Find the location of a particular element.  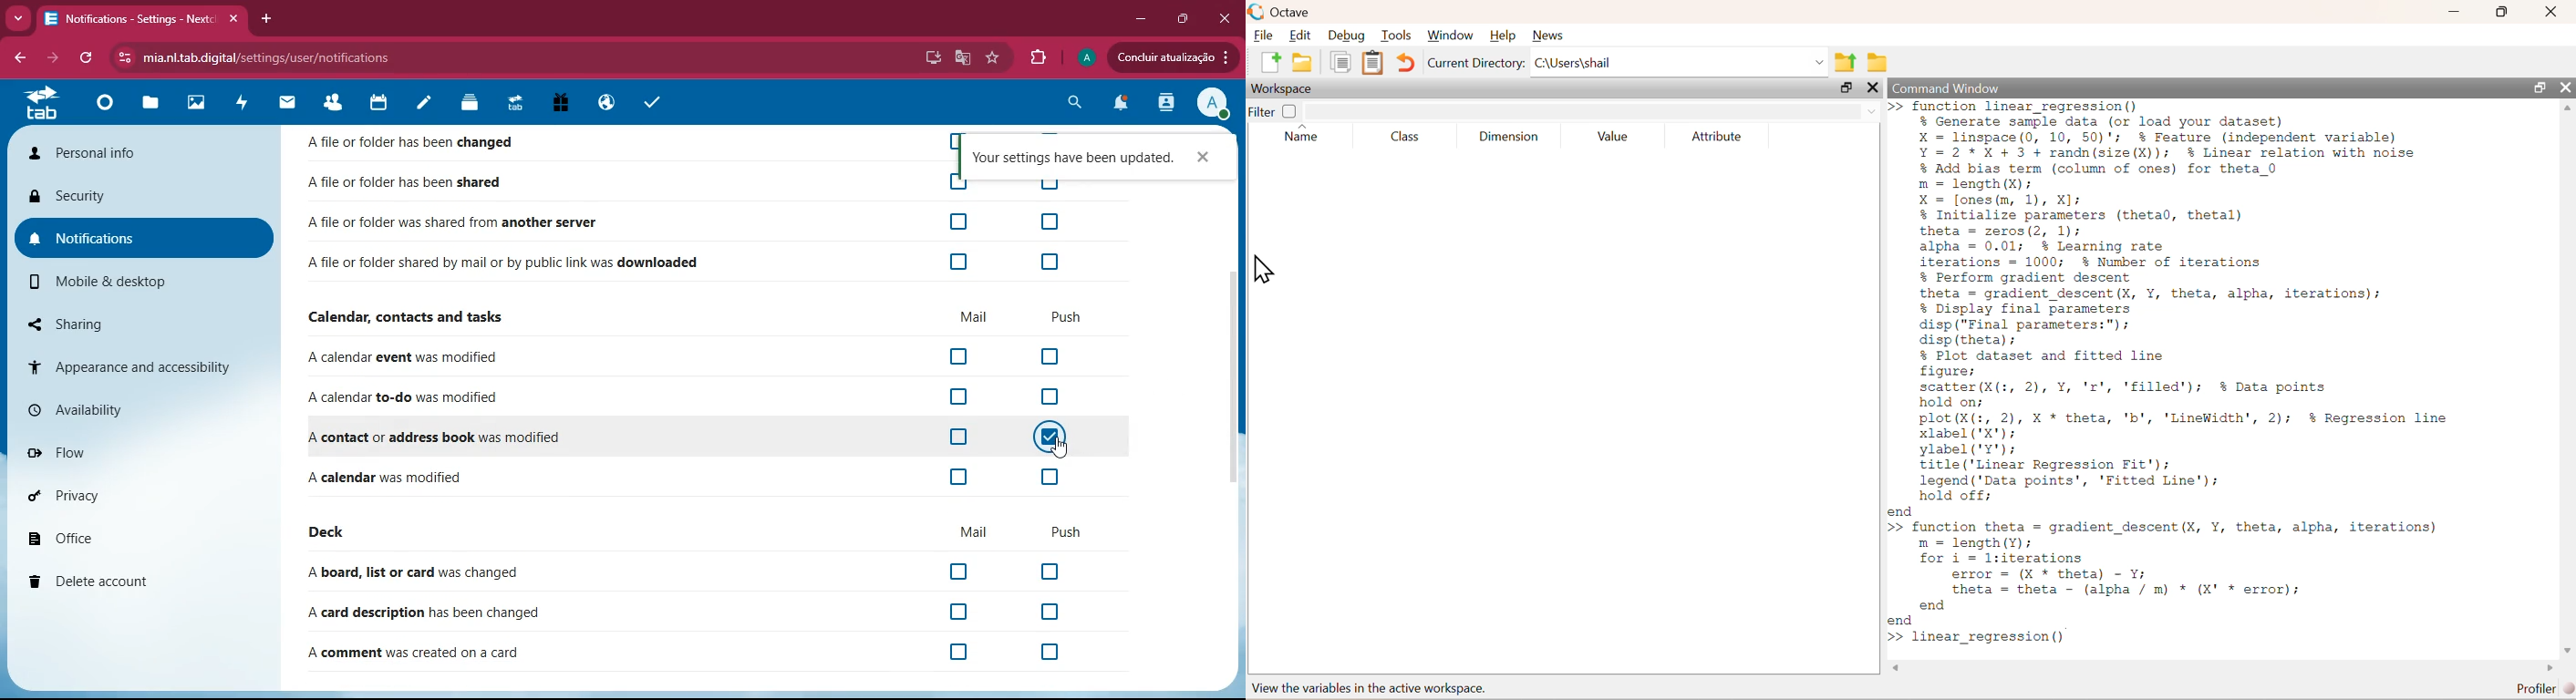

push is located at coordinates (1073, 316).